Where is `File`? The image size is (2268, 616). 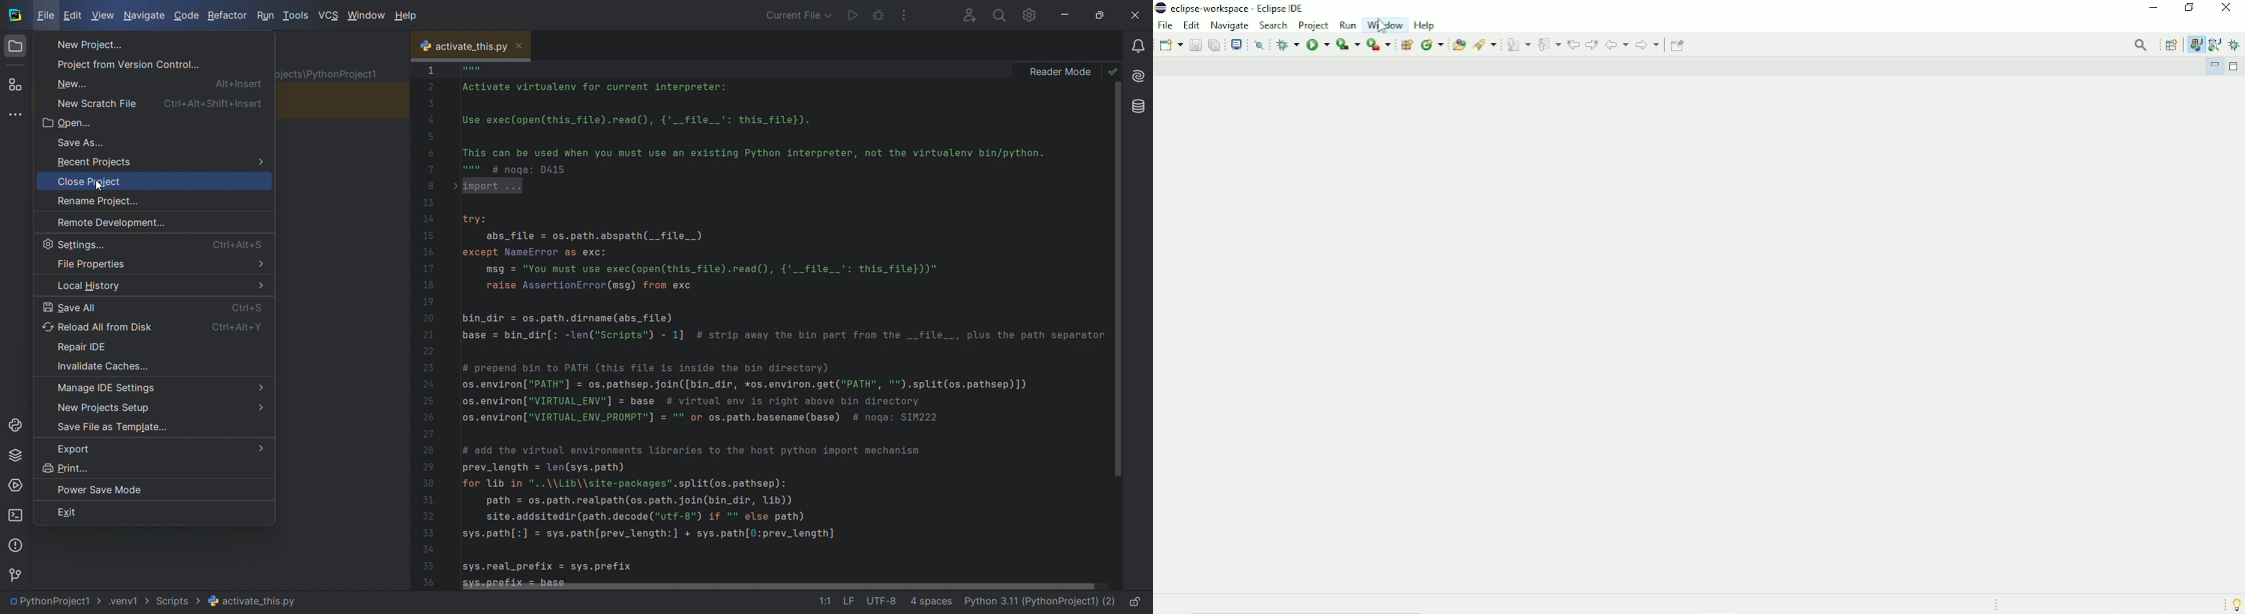
File is located at coordinates (1165, 25).